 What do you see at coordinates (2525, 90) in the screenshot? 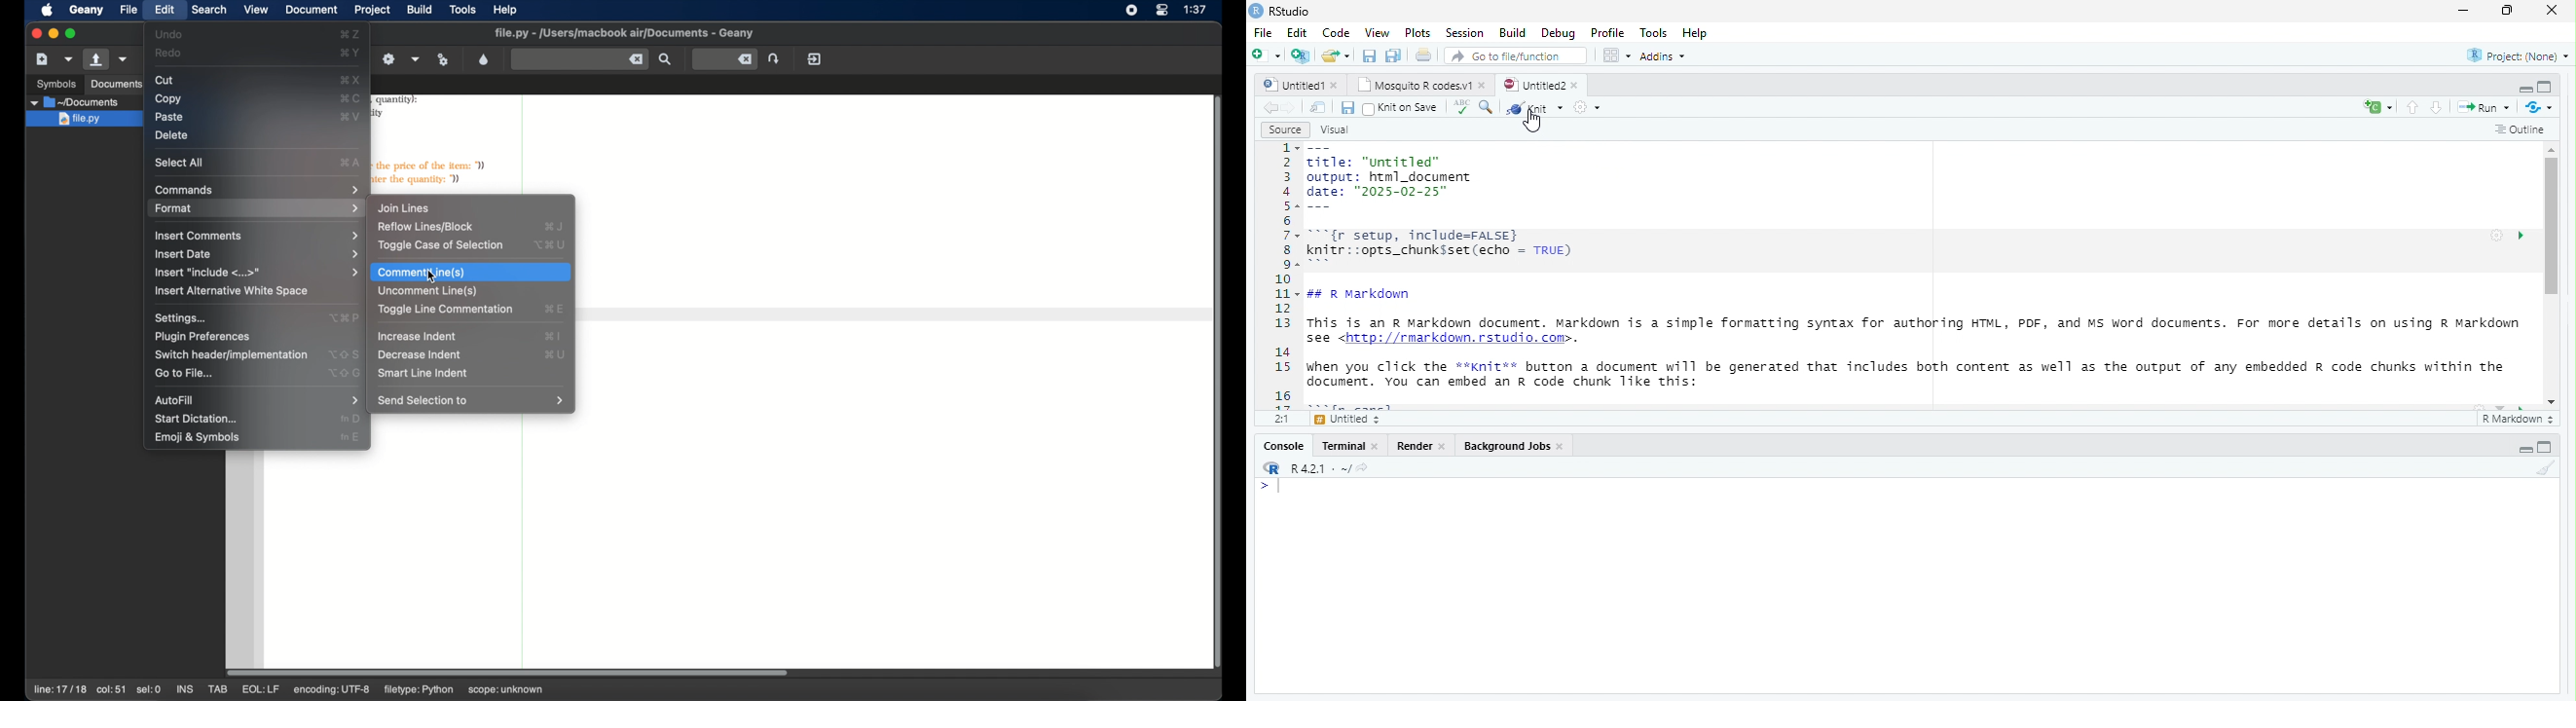
I see `Collapse` at bounding box center [2525, 90].